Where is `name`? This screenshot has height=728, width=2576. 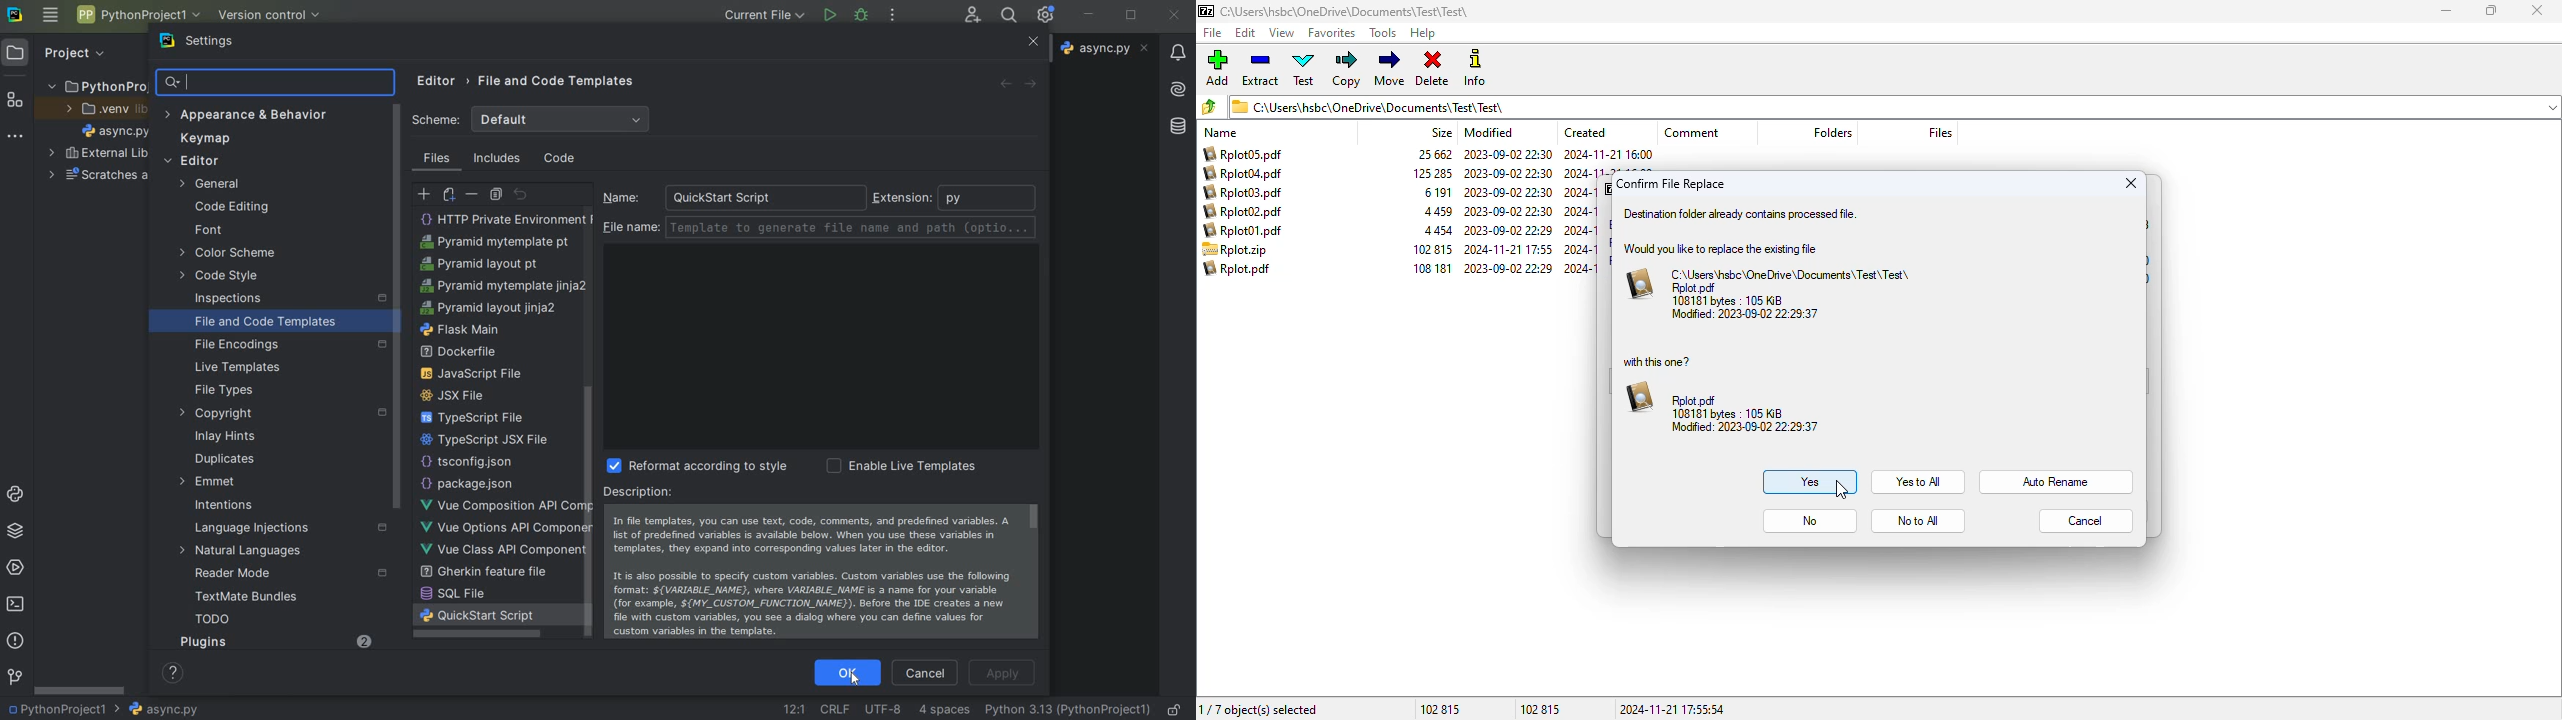
name is located at coordinates (624, 198).